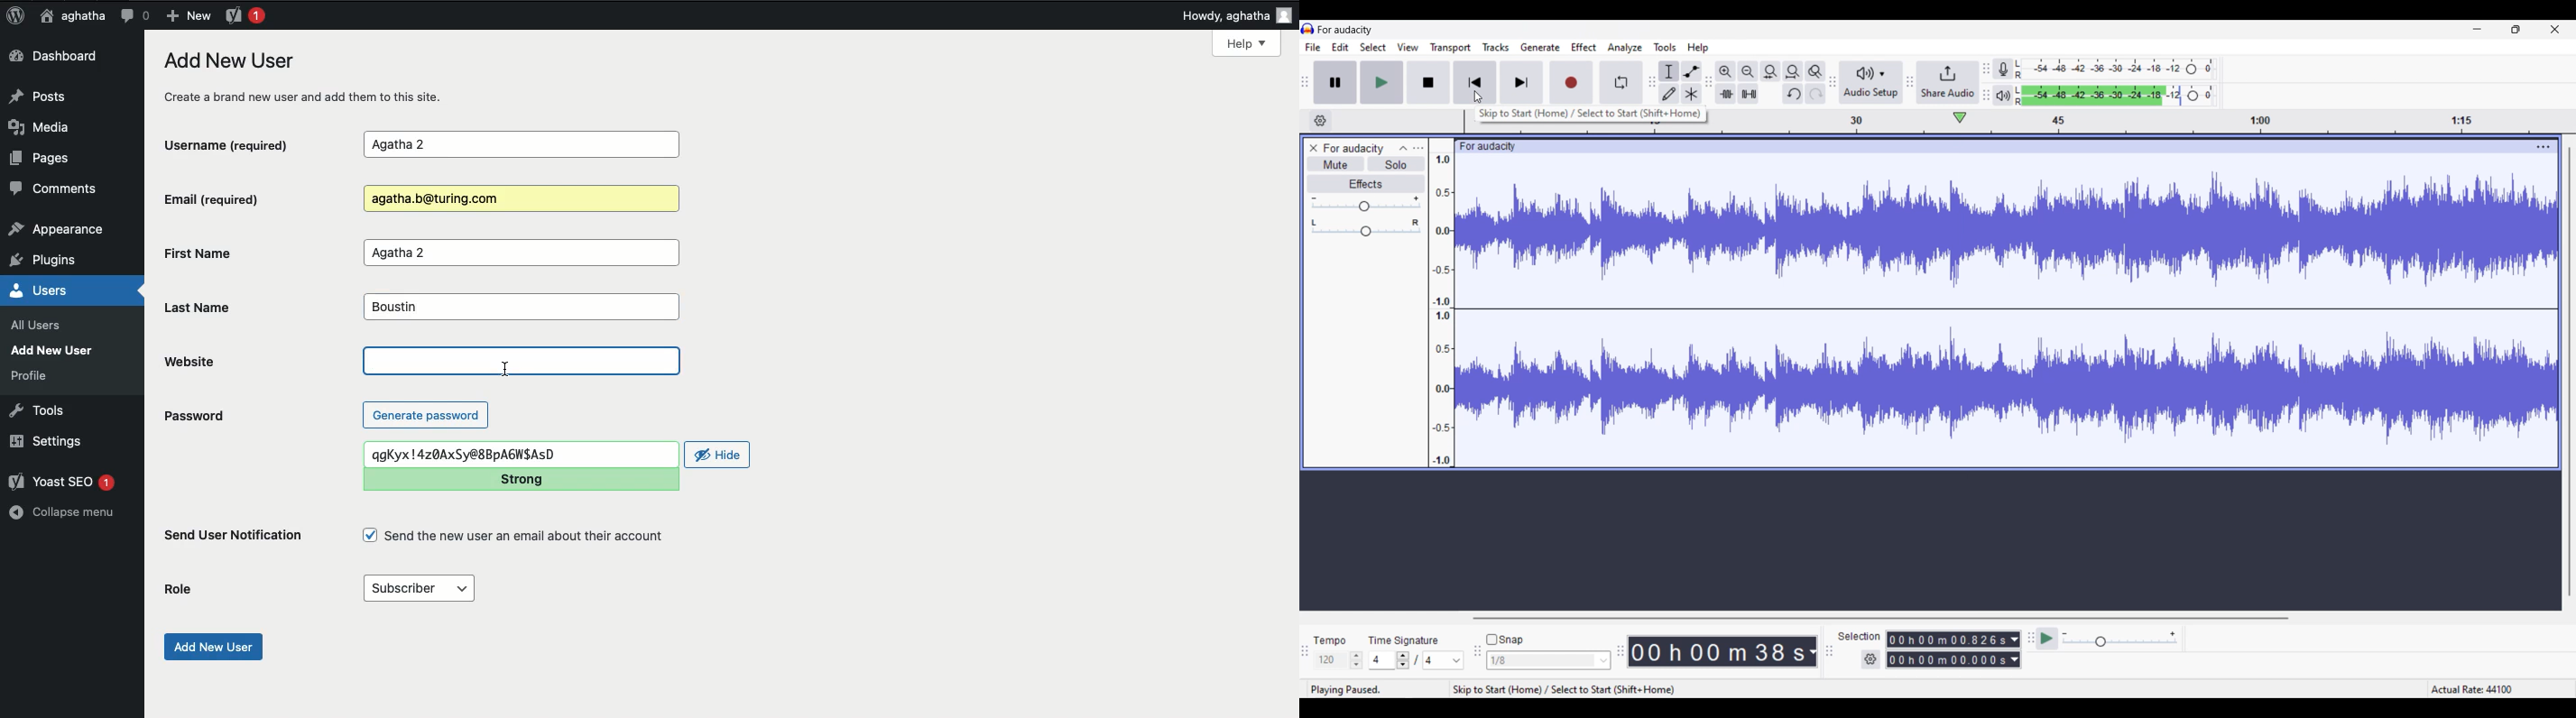 The height and width of the screenshot is (728, 2576). I want to click on Show in smaller tab, so click(2516, 29).